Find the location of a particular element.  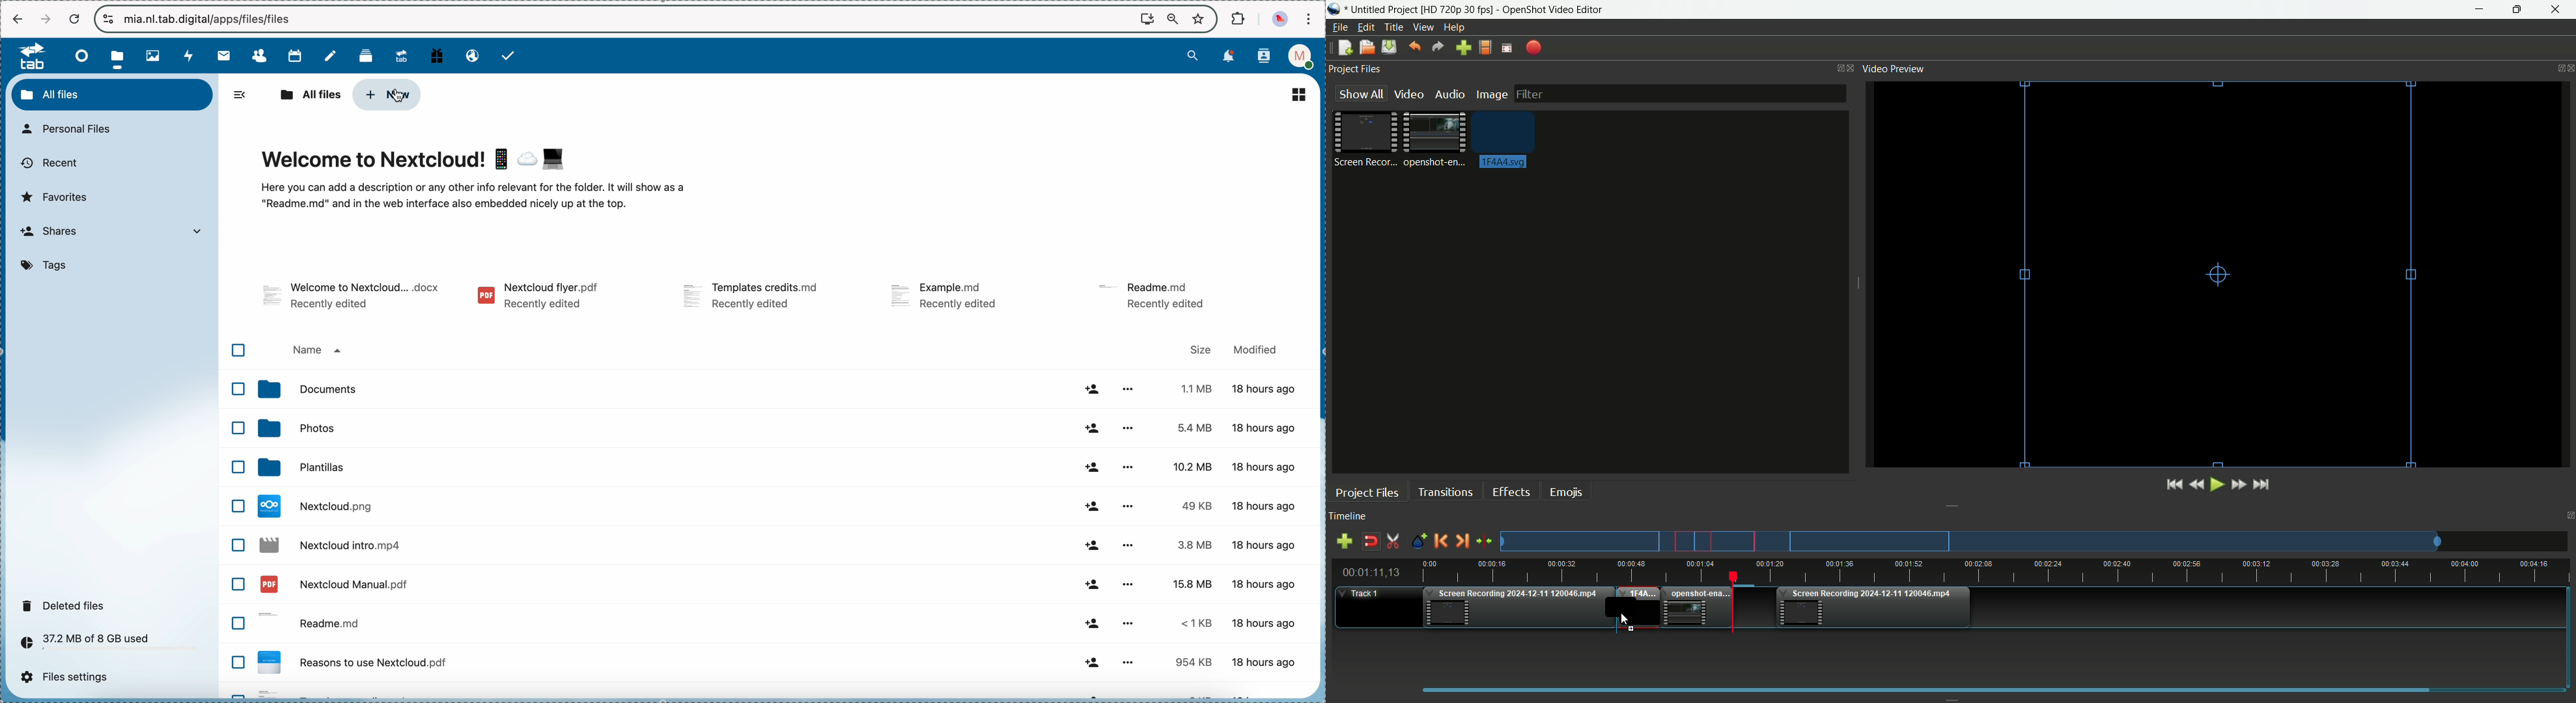

personal files is located at coordinates (71, 129).